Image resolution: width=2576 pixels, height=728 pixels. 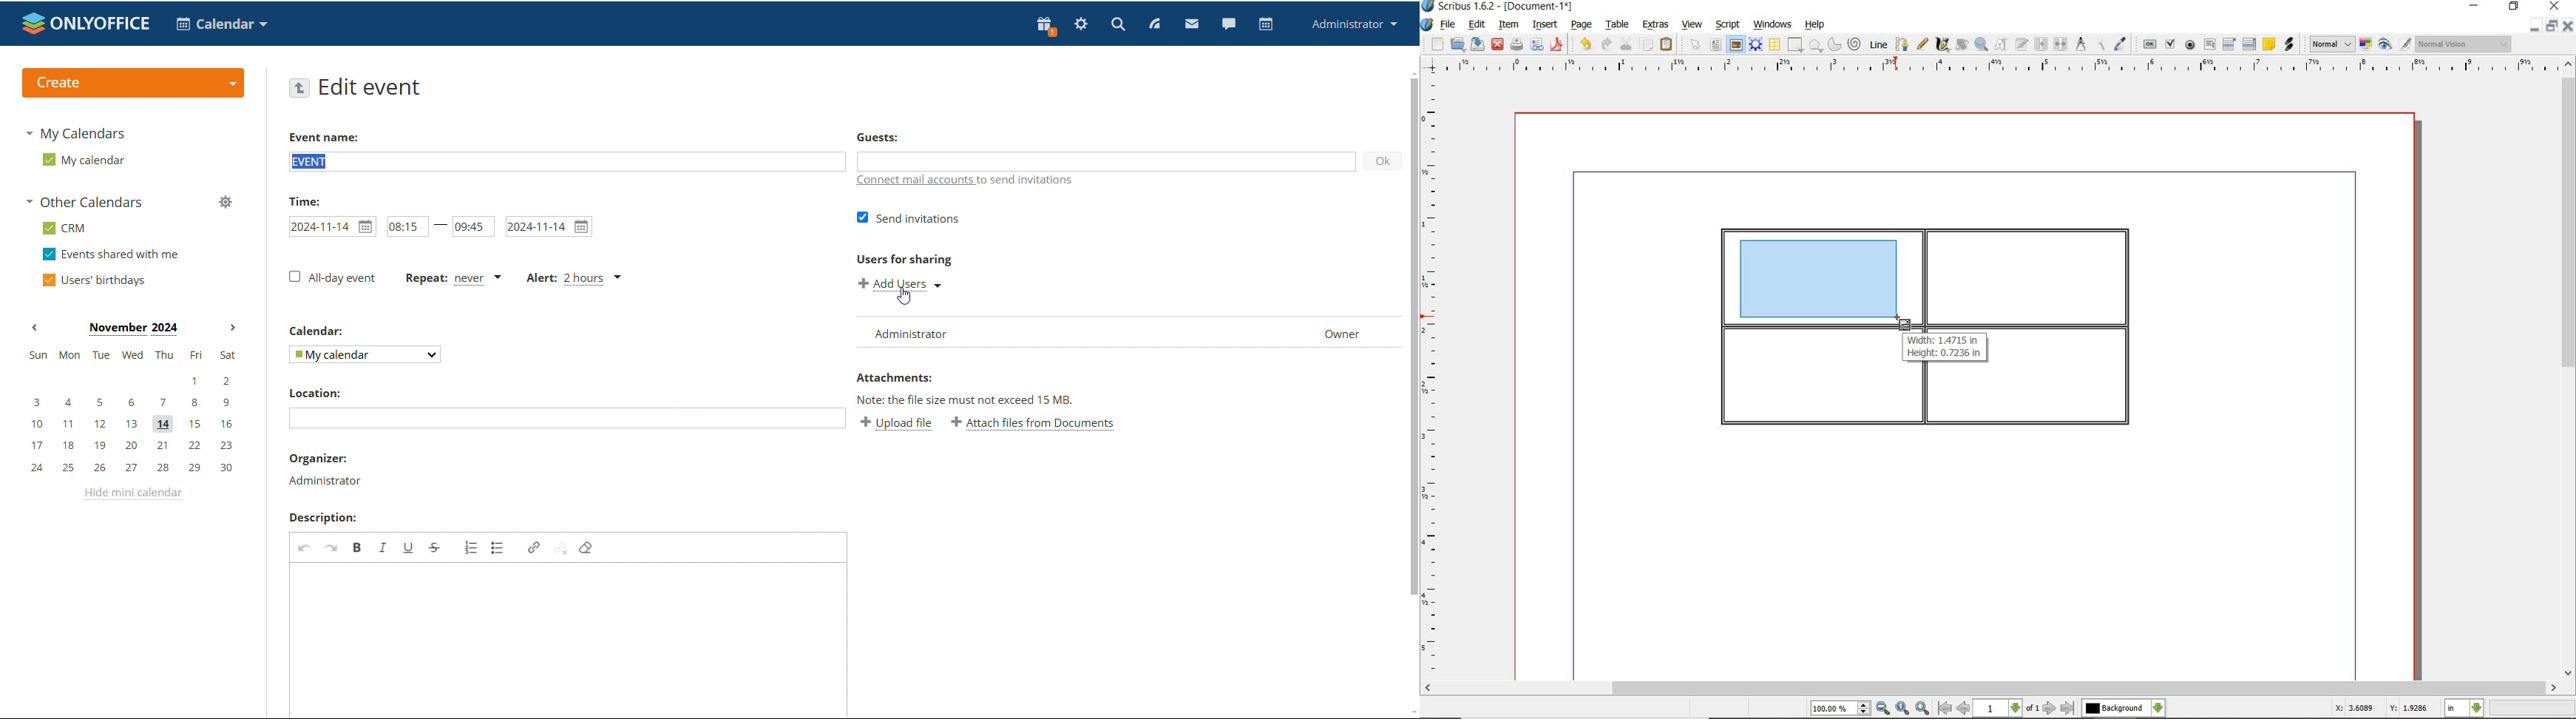 I want to click on pdf radio box, so click(x=2191, y=45).